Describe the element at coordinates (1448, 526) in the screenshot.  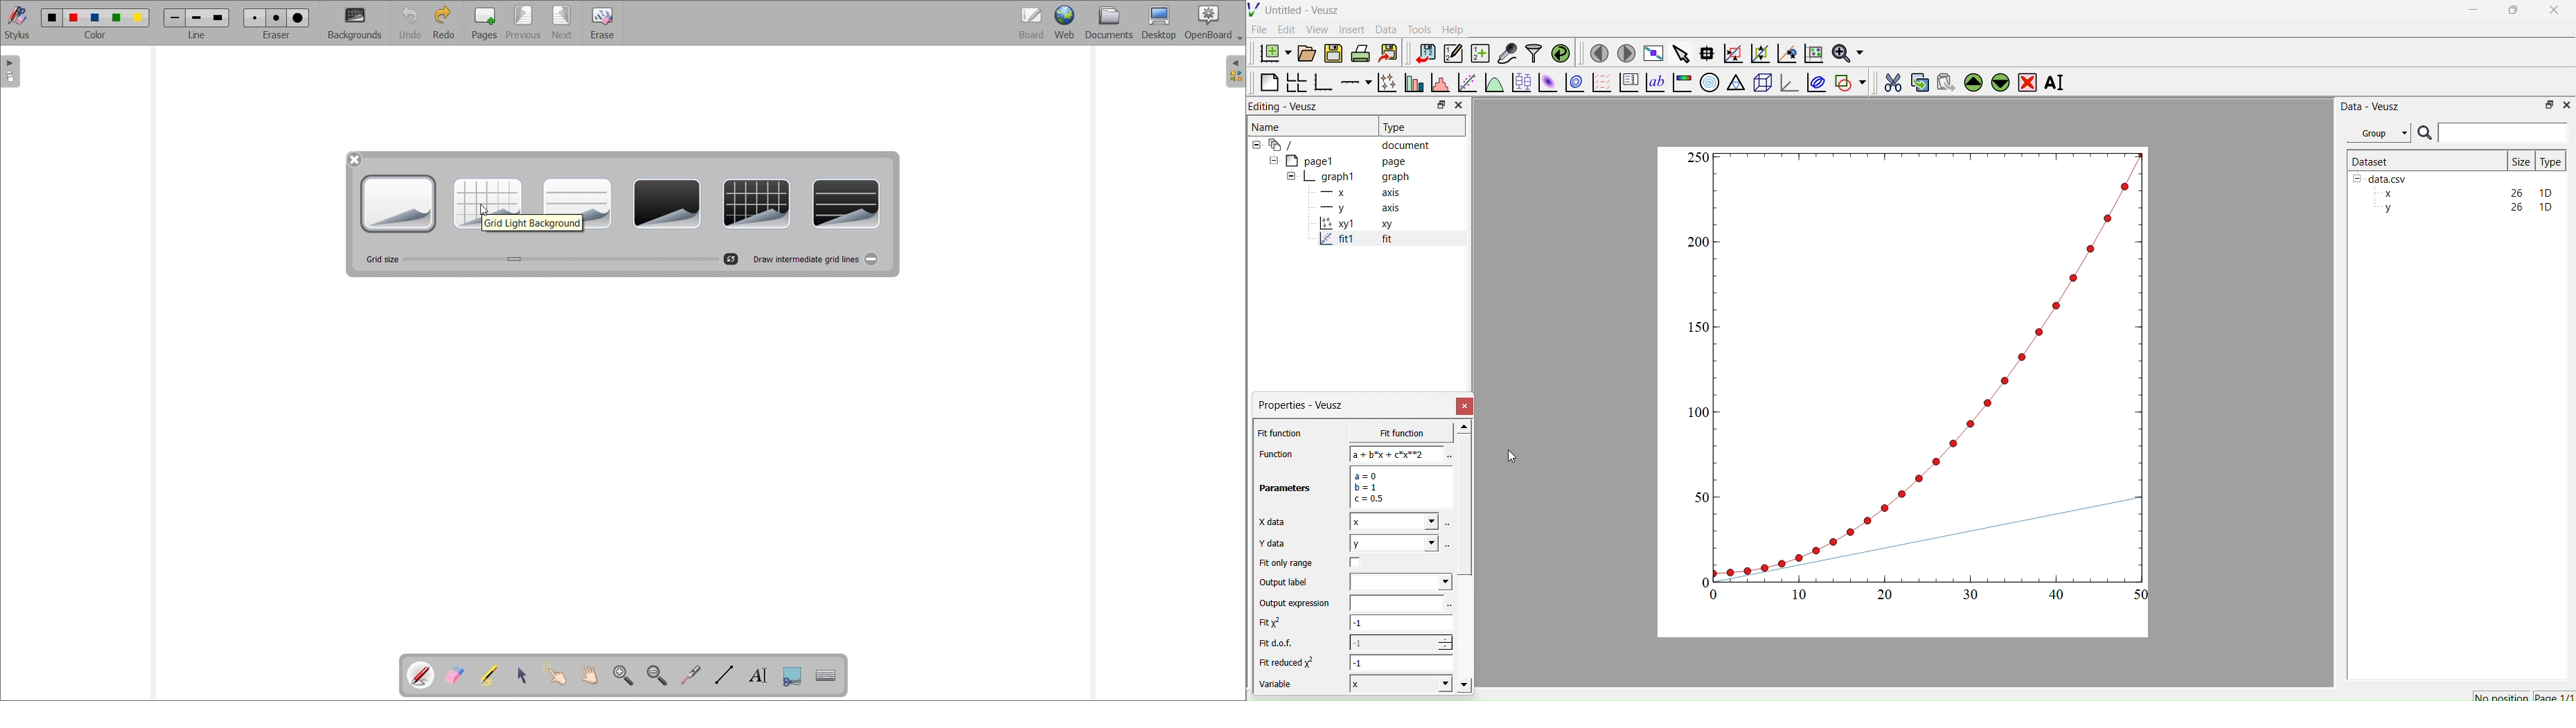
I see `Select using dataset browser` at that location.